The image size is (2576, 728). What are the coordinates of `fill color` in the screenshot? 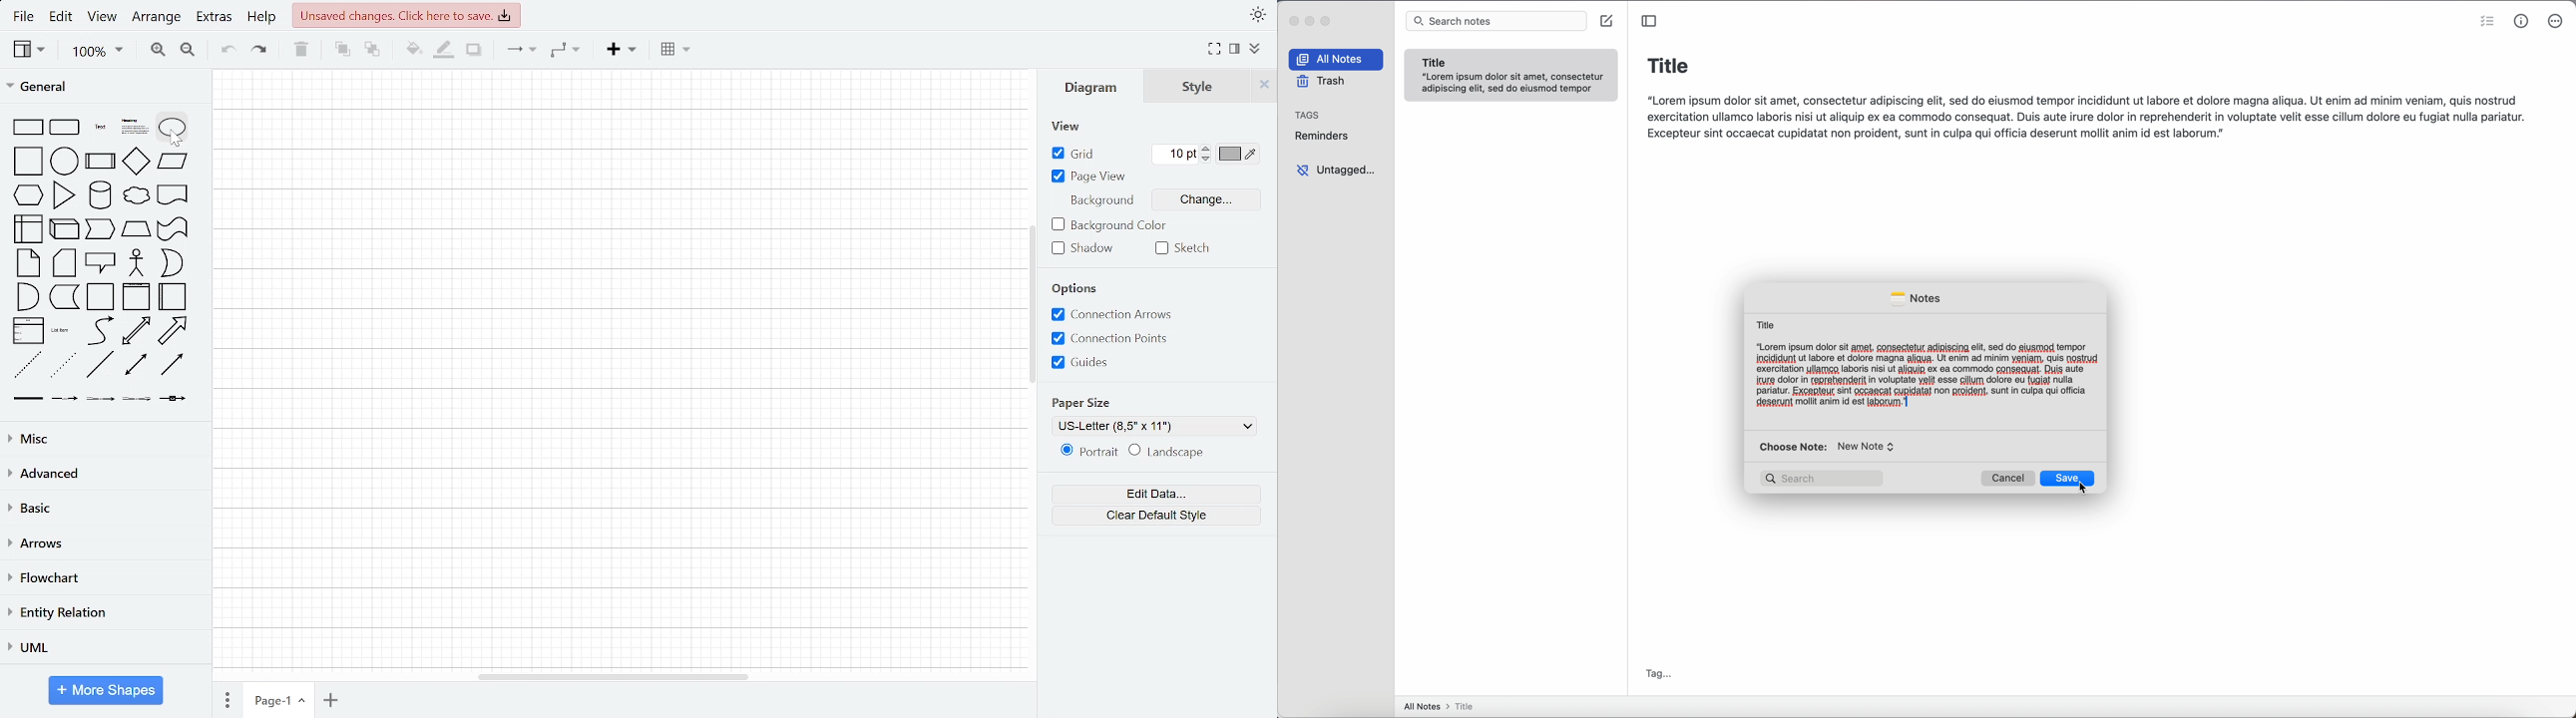 It's located at (413, 52).